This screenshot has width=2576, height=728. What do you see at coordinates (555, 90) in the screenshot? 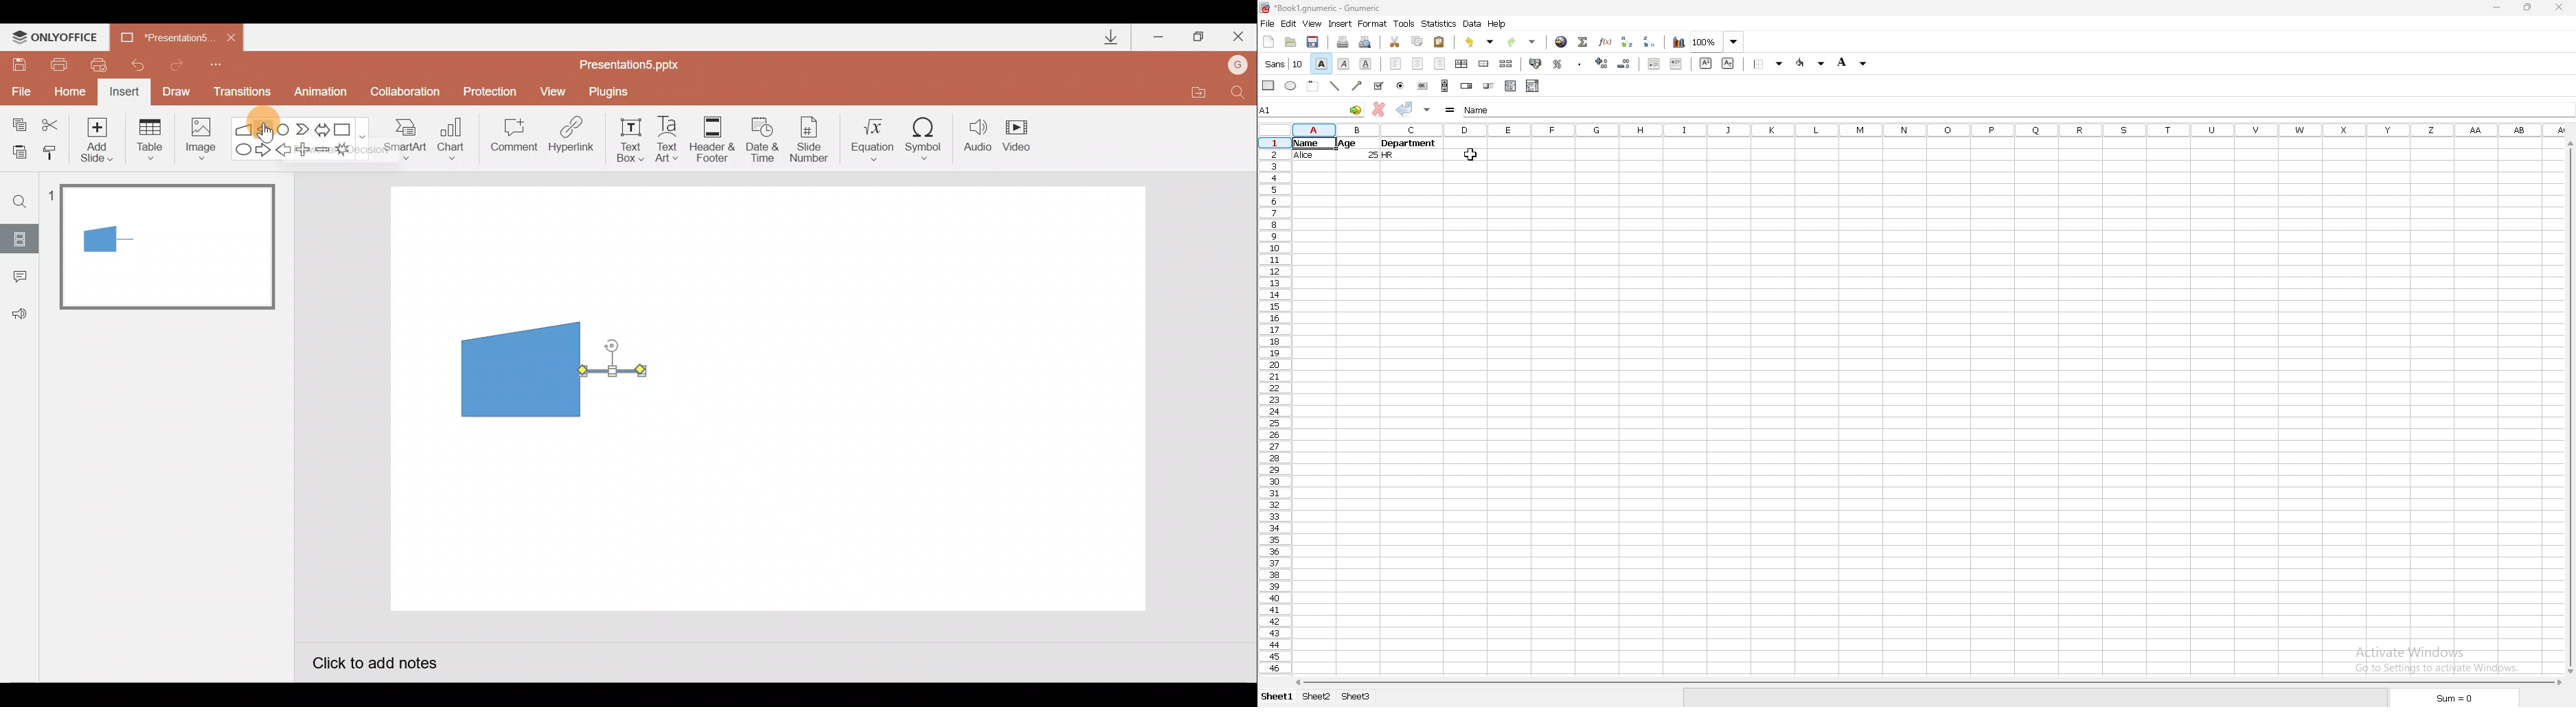
I see `View` at bounding box center [555, 90].